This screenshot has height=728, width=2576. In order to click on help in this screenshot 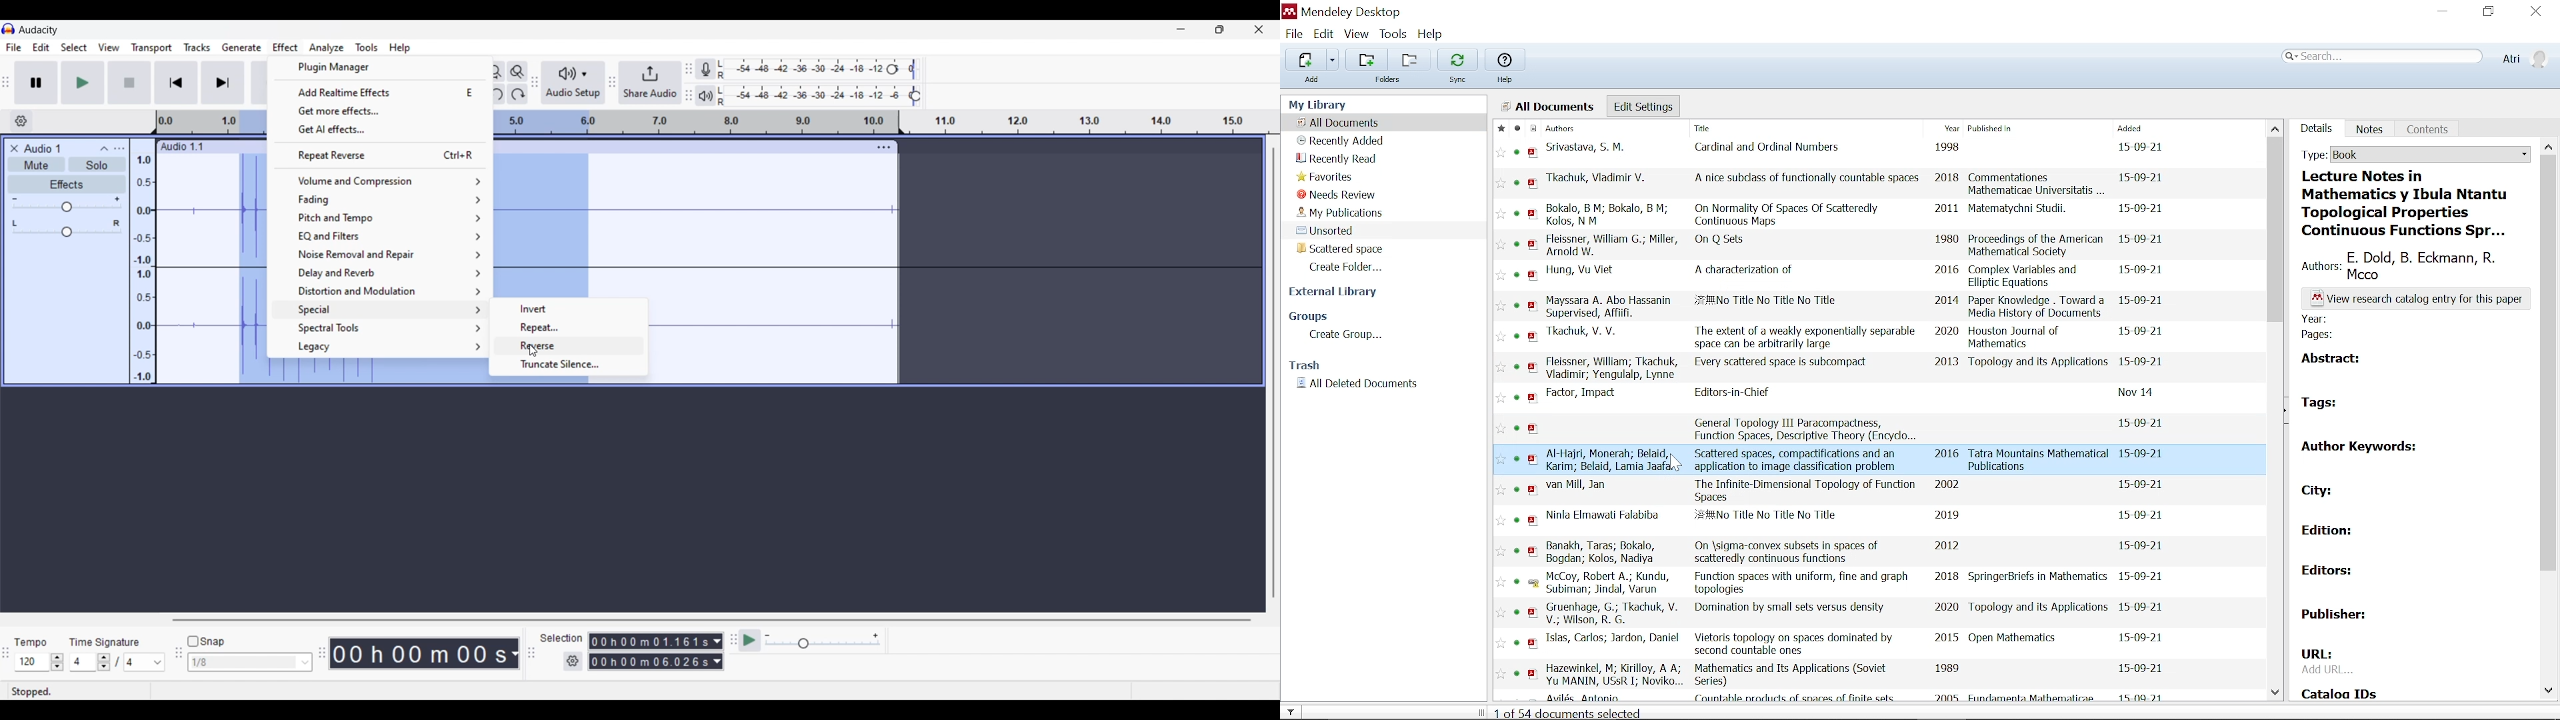, I will do `click(1507, 80)`.